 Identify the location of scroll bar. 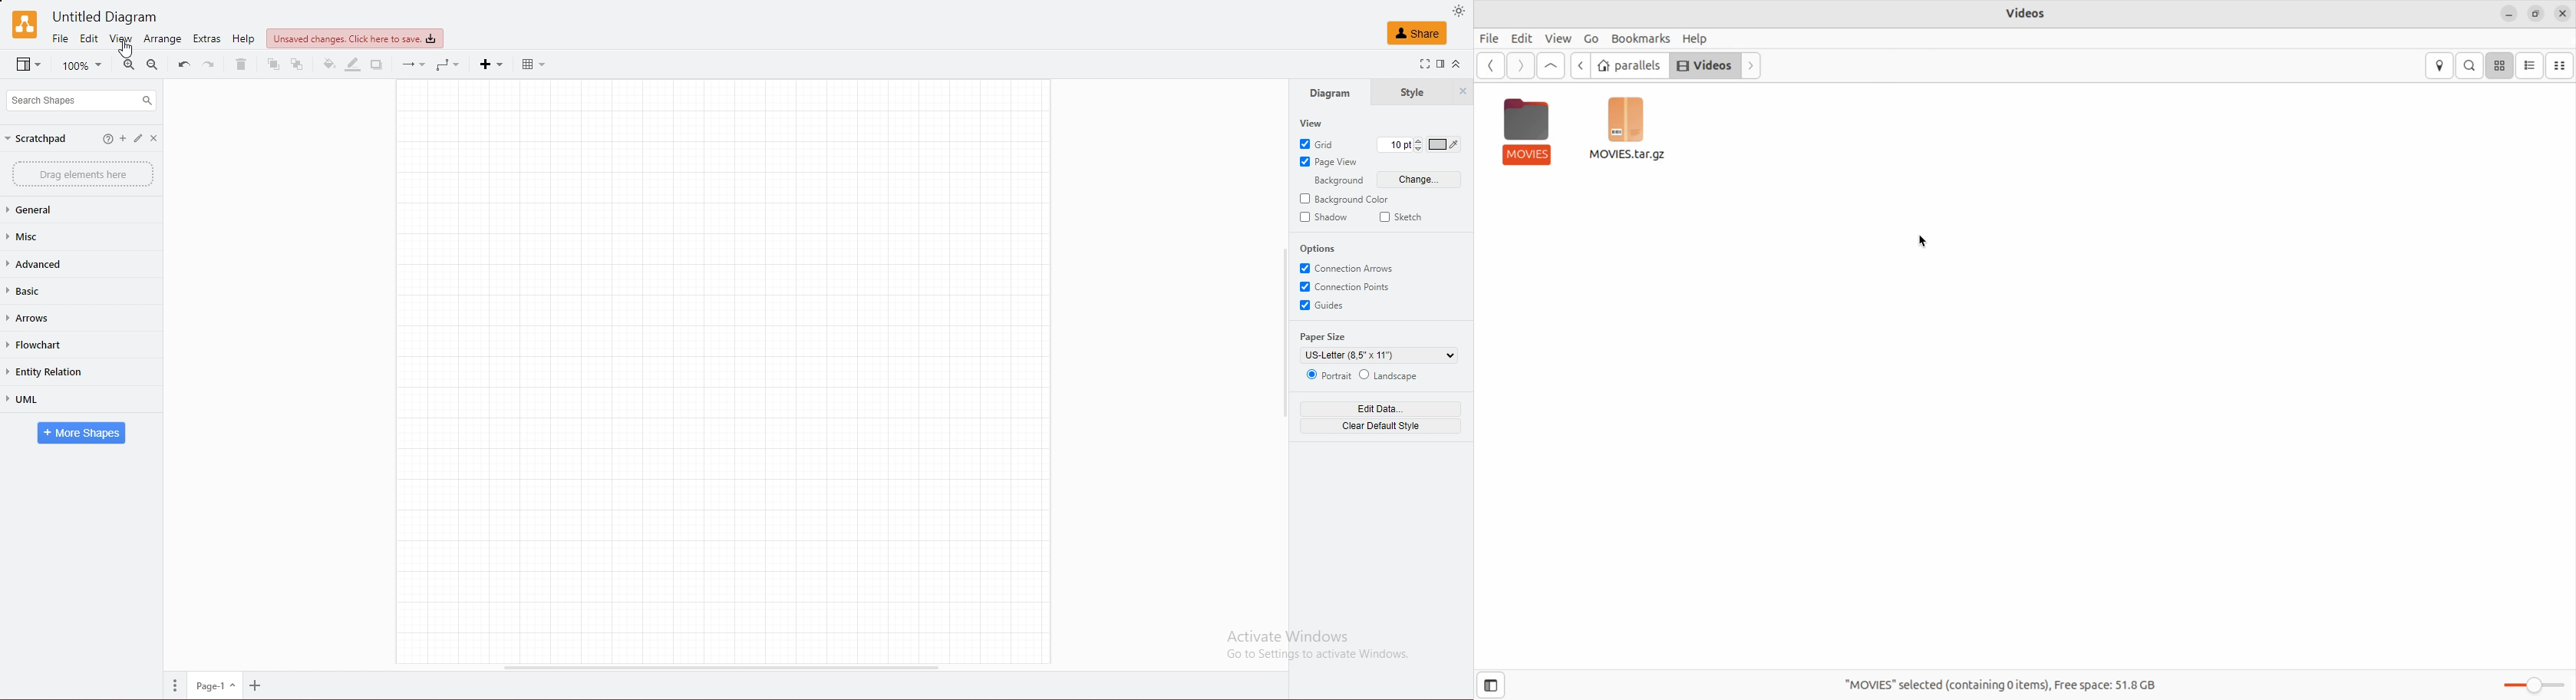
(1283, 334).